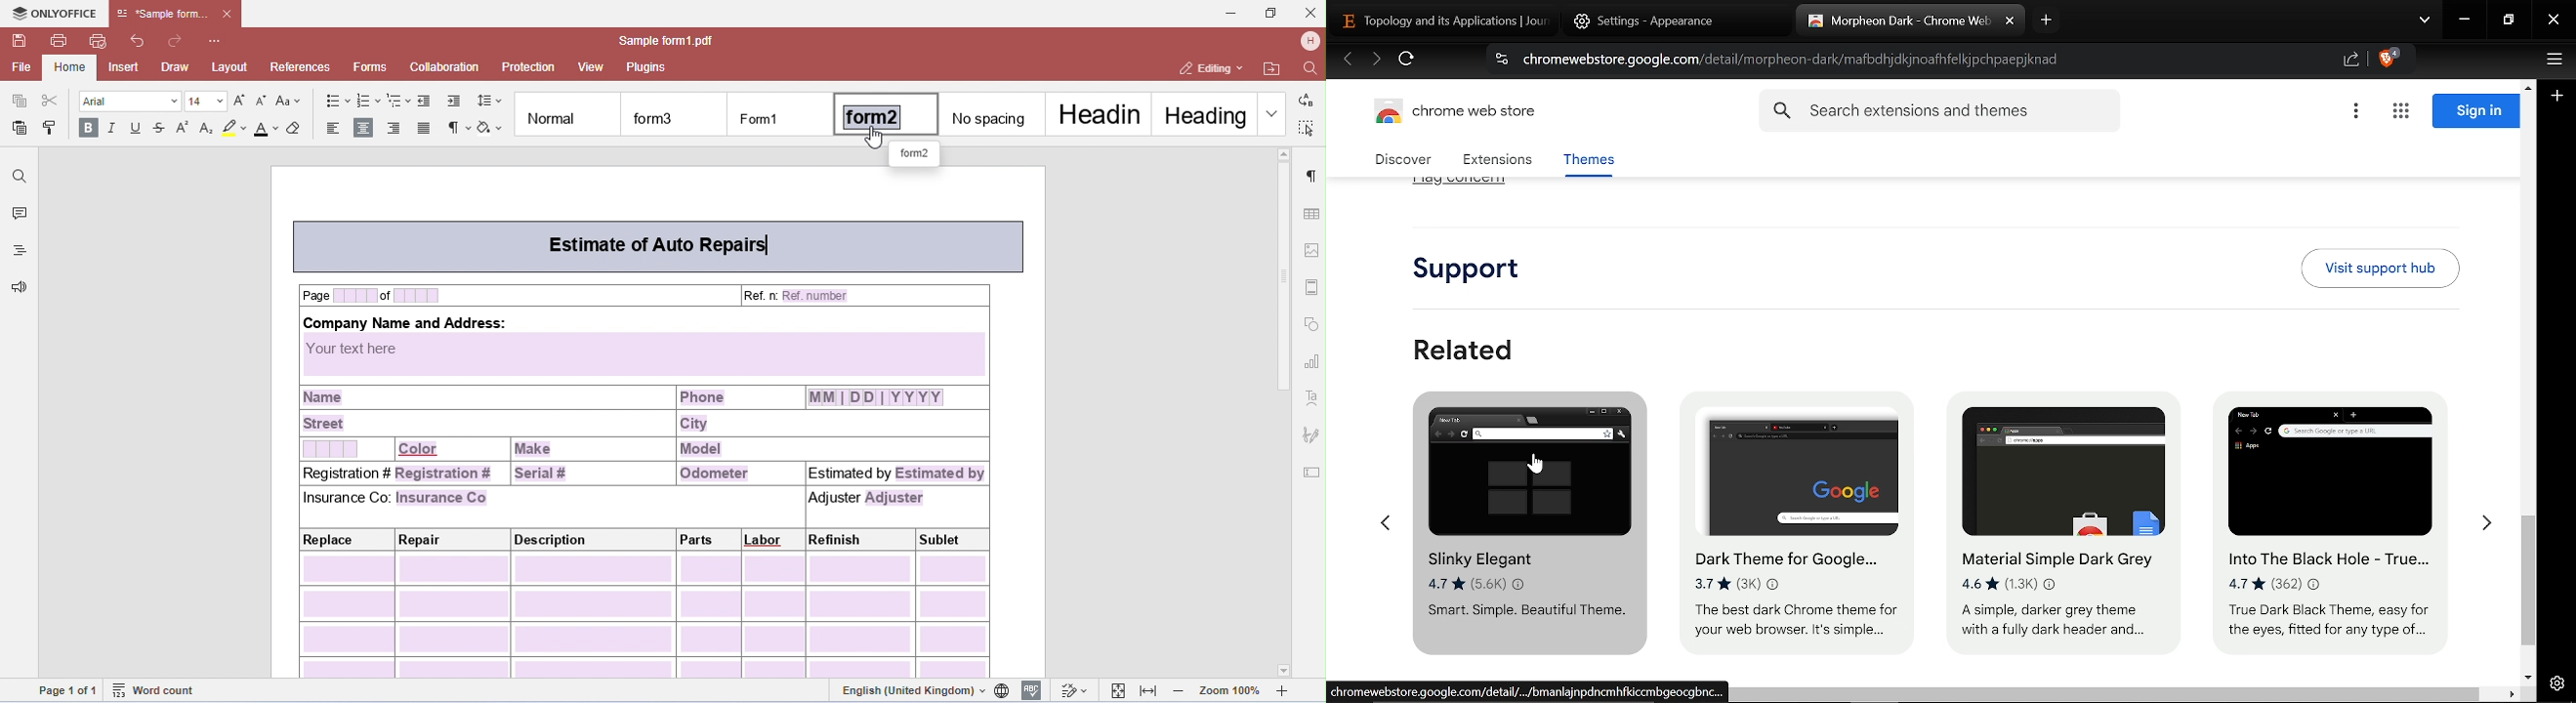 This screenshot has width=2576, height=728. Describe the element at coordinates (1535, 470) in the screenshot. I see `Cursor` at that location.